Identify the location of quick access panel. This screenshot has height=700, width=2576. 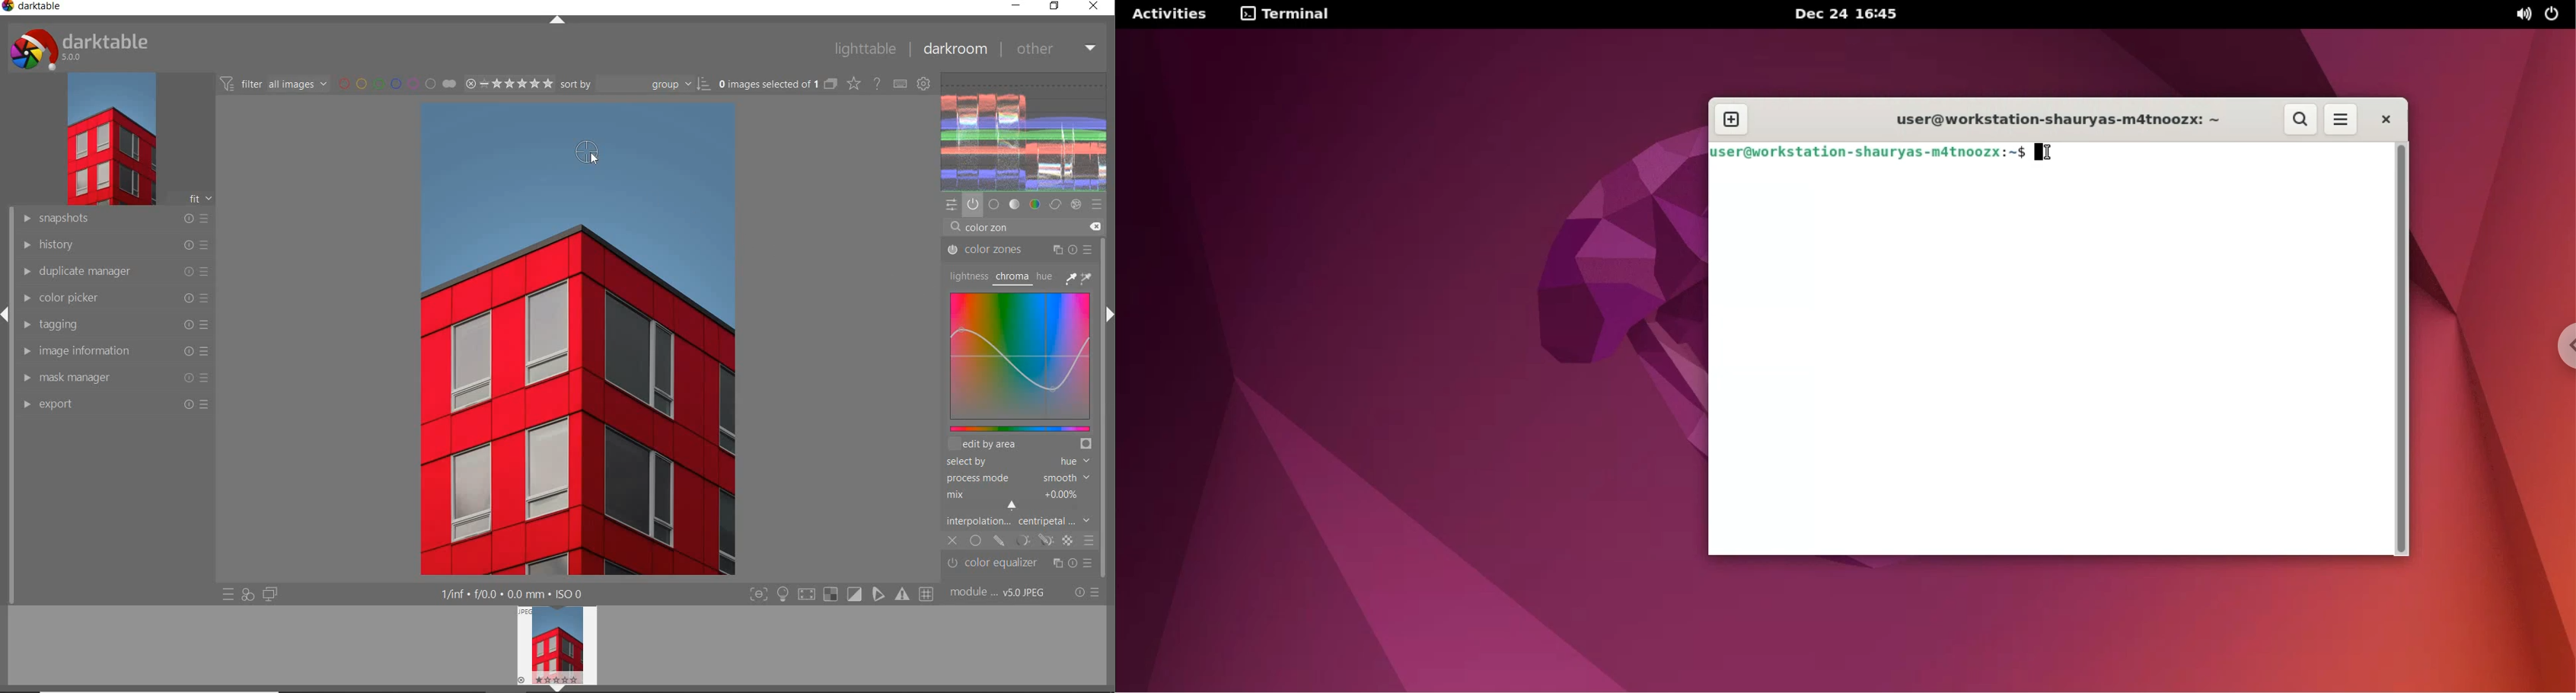
(952, 205).